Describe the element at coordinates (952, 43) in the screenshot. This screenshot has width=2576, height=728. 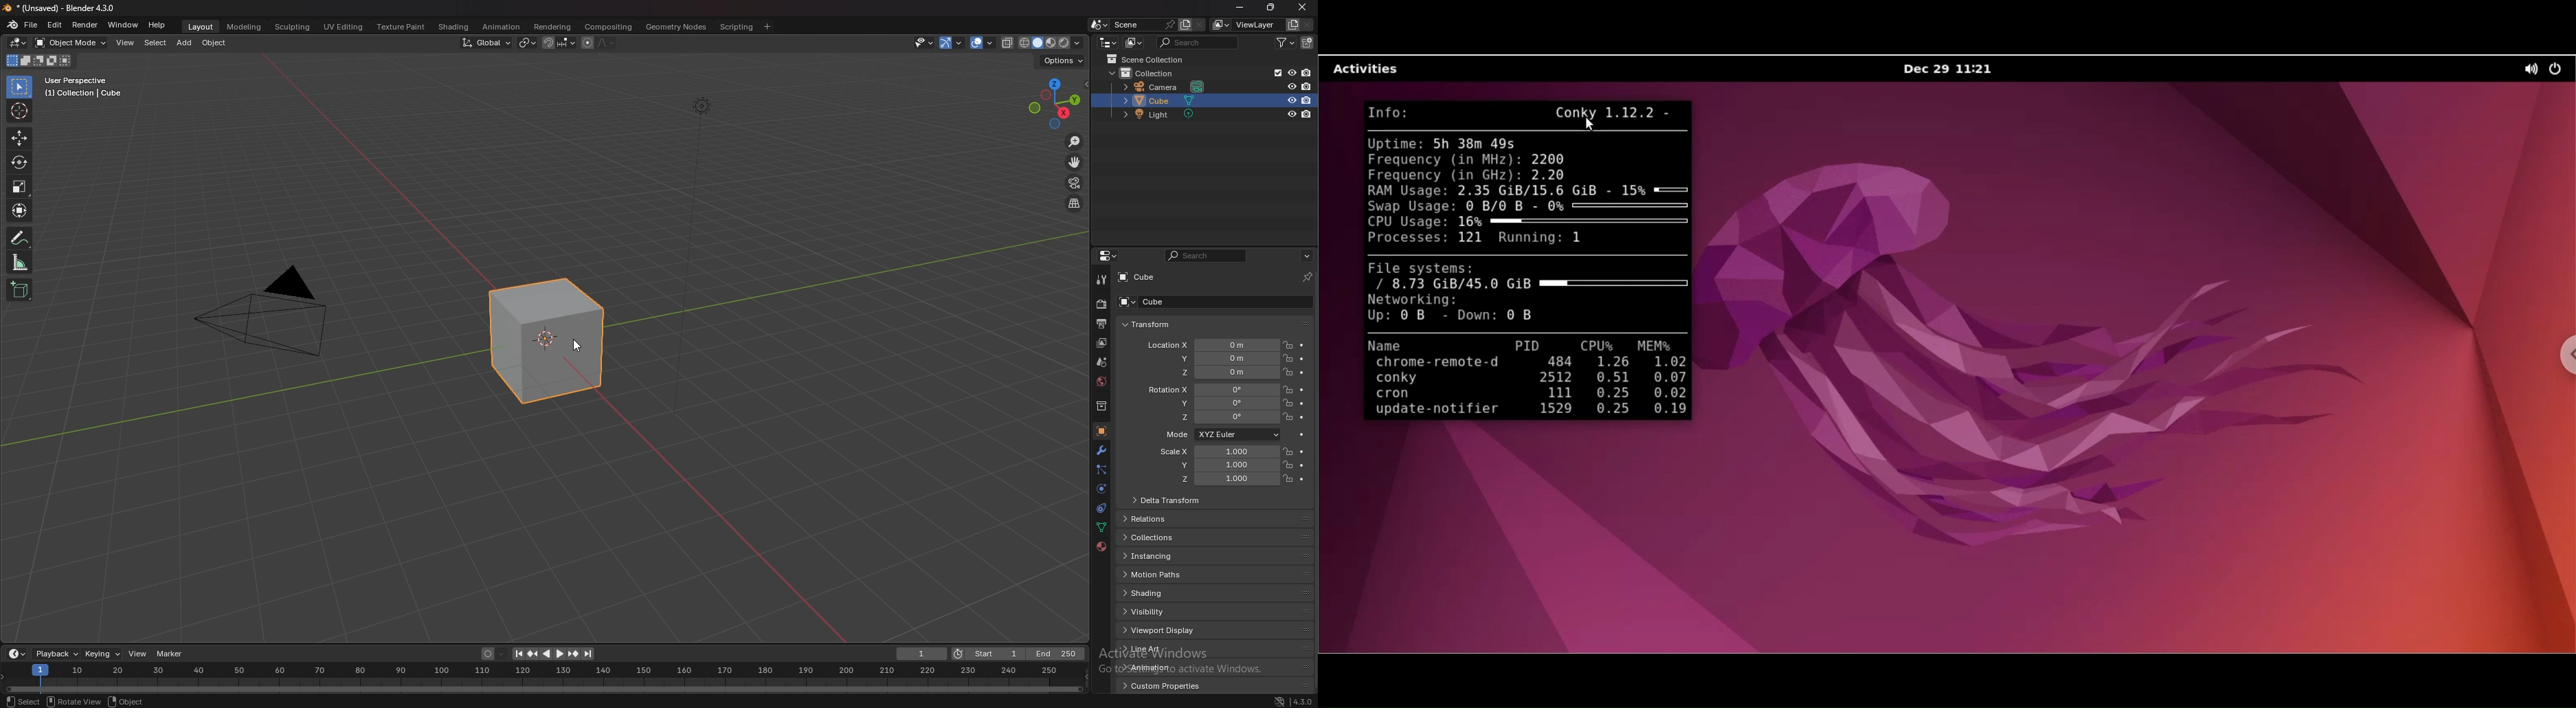
I see `show gizmo` at that location.